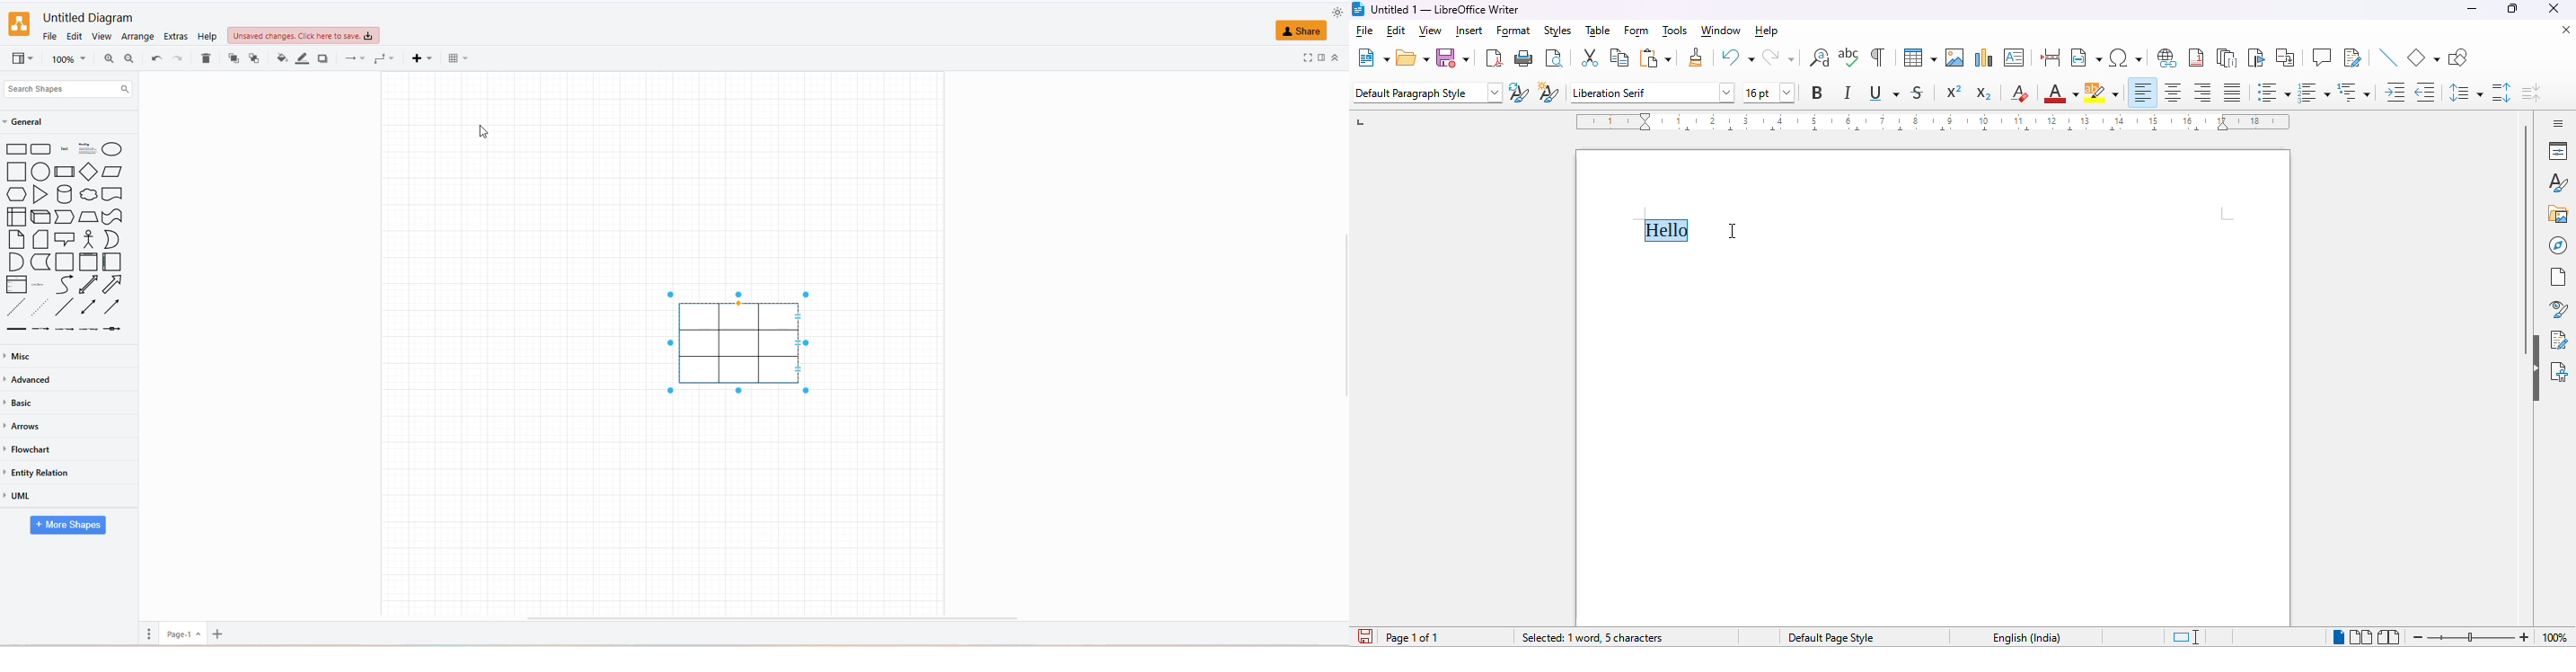 The width and height of the screenshot is (2576, 672). What do you see at coordinates (2060, 93) in the screenshot?
I see `font color` at bounding box center [2060, 93].